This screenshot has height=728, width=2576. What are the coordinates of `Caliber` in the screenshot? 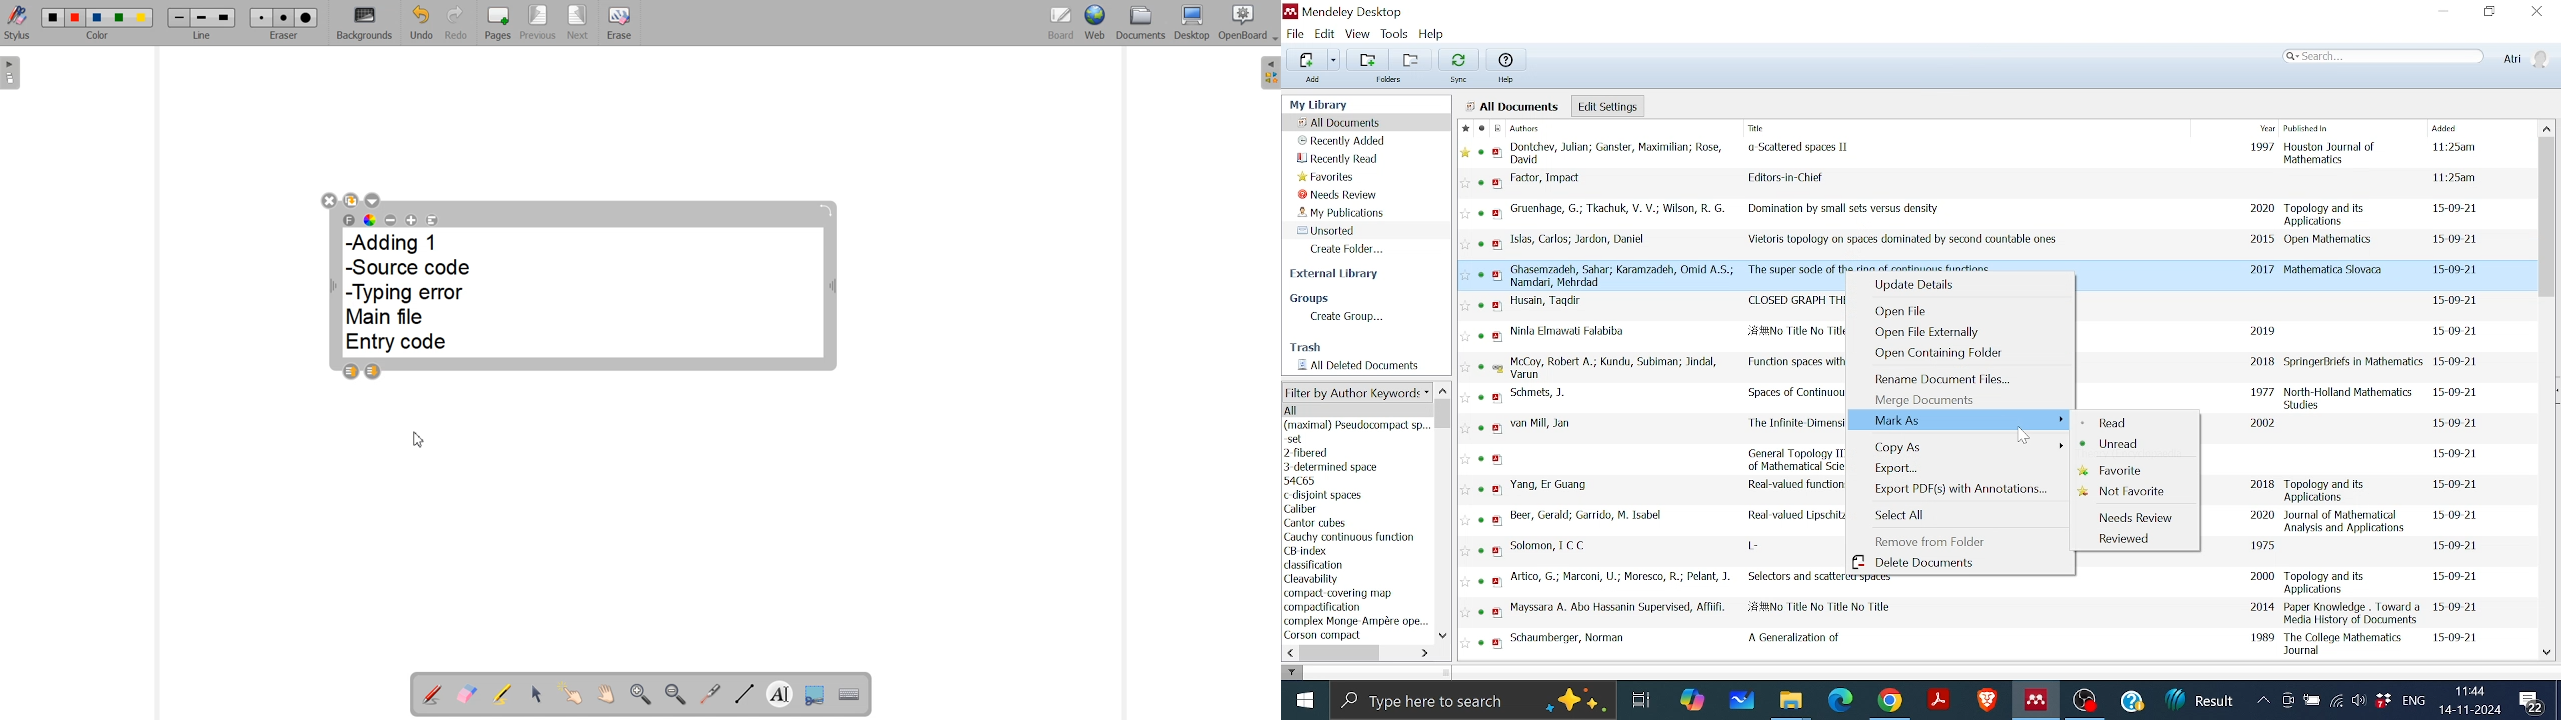 It's located at (1302, 510).